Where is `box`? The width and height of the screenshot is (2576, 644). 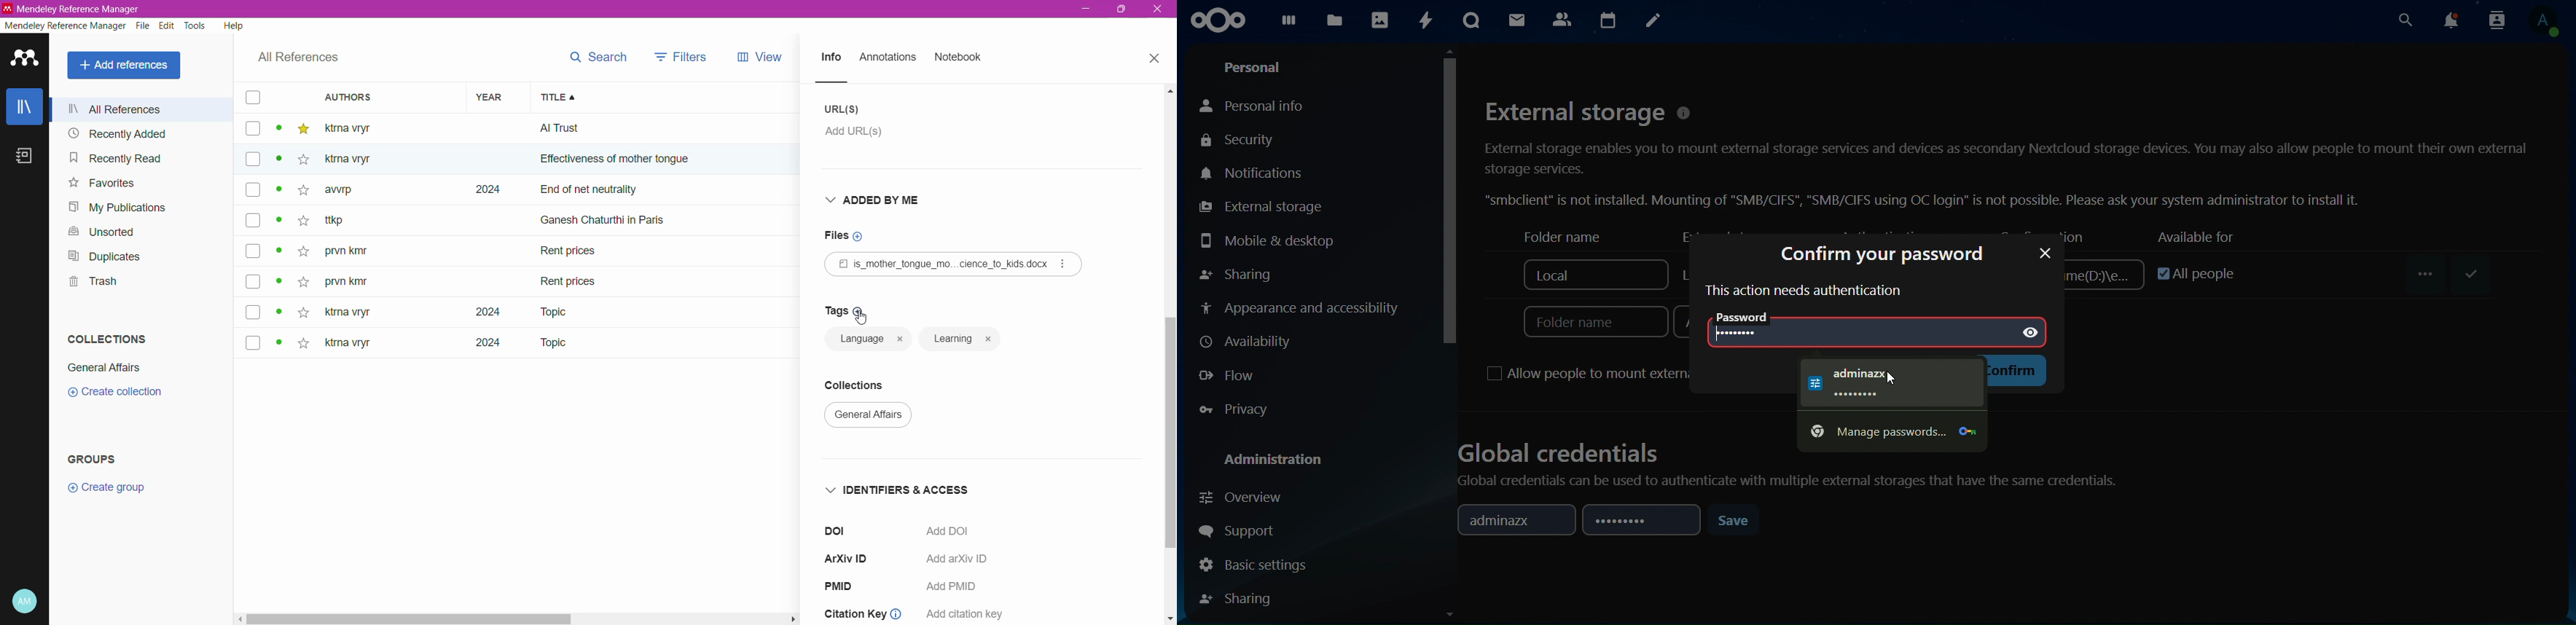 box is located at coordinates (254, 282).